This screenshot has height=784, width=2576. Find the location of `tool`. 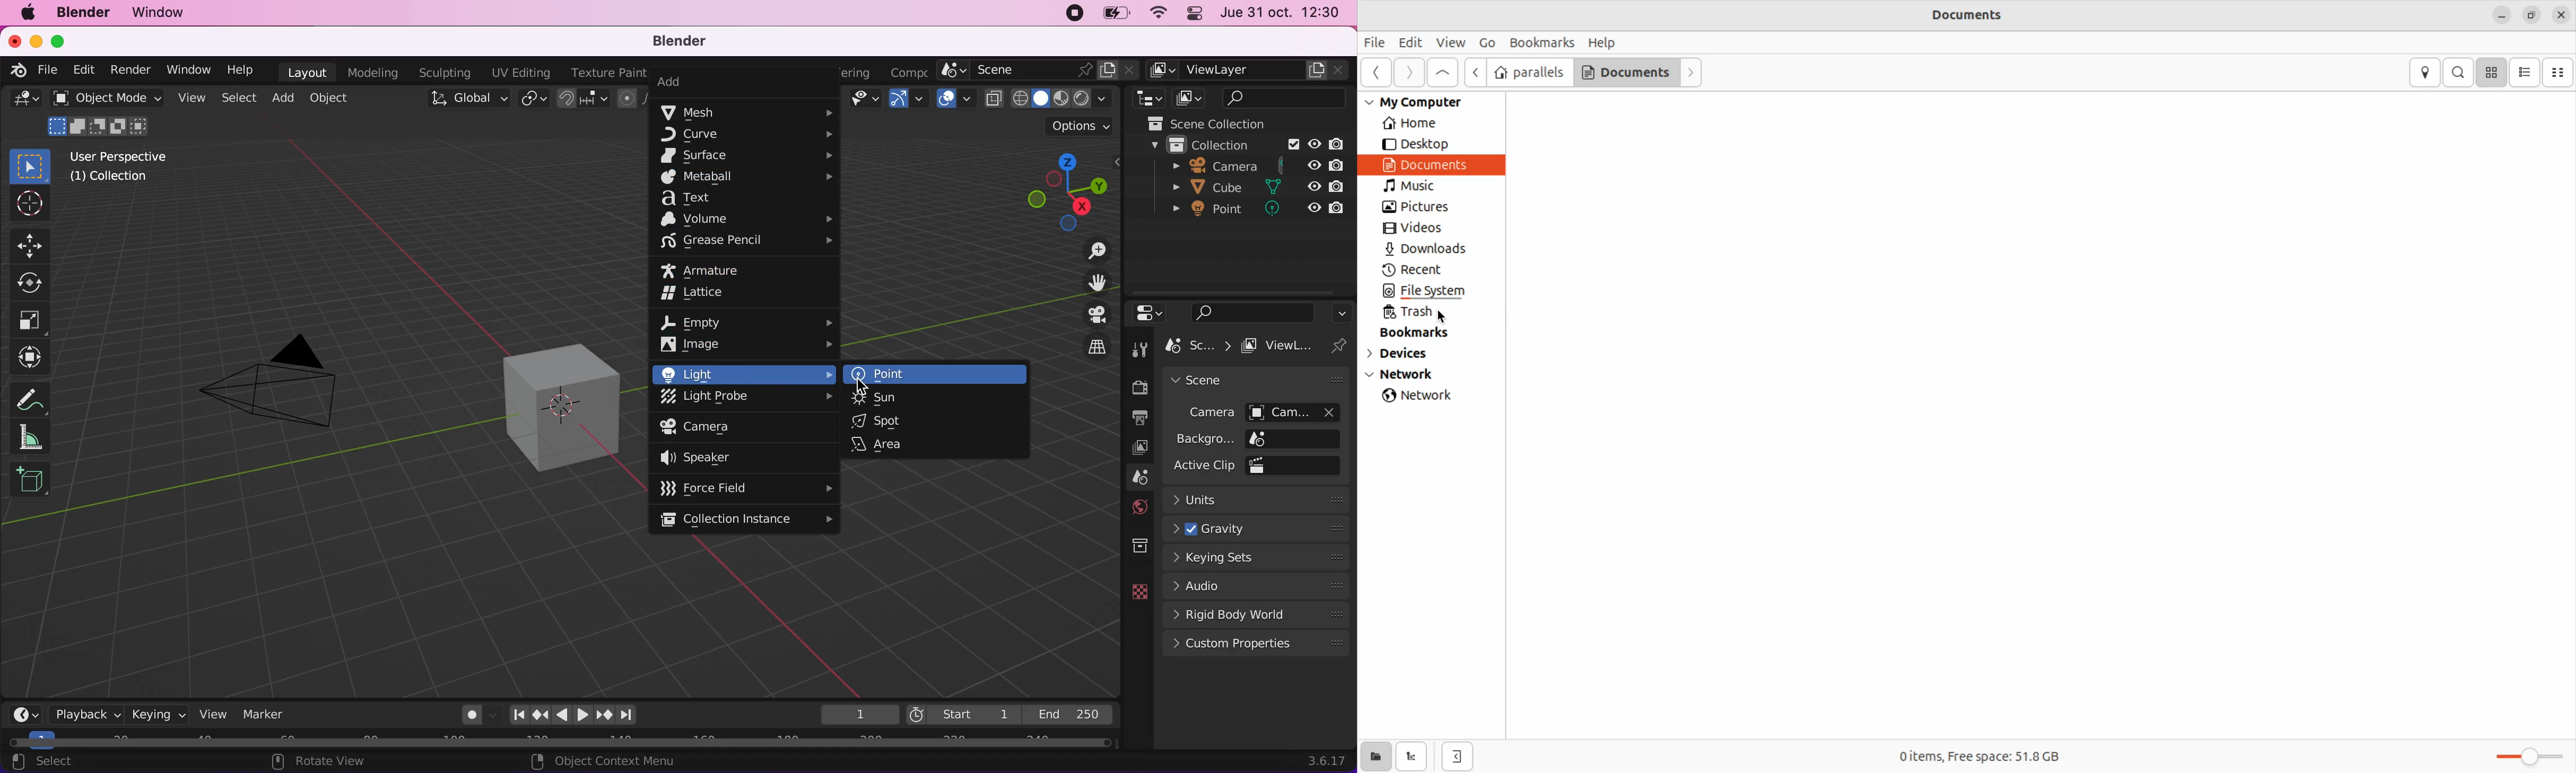

tool is located at coordinates (1138, 350).